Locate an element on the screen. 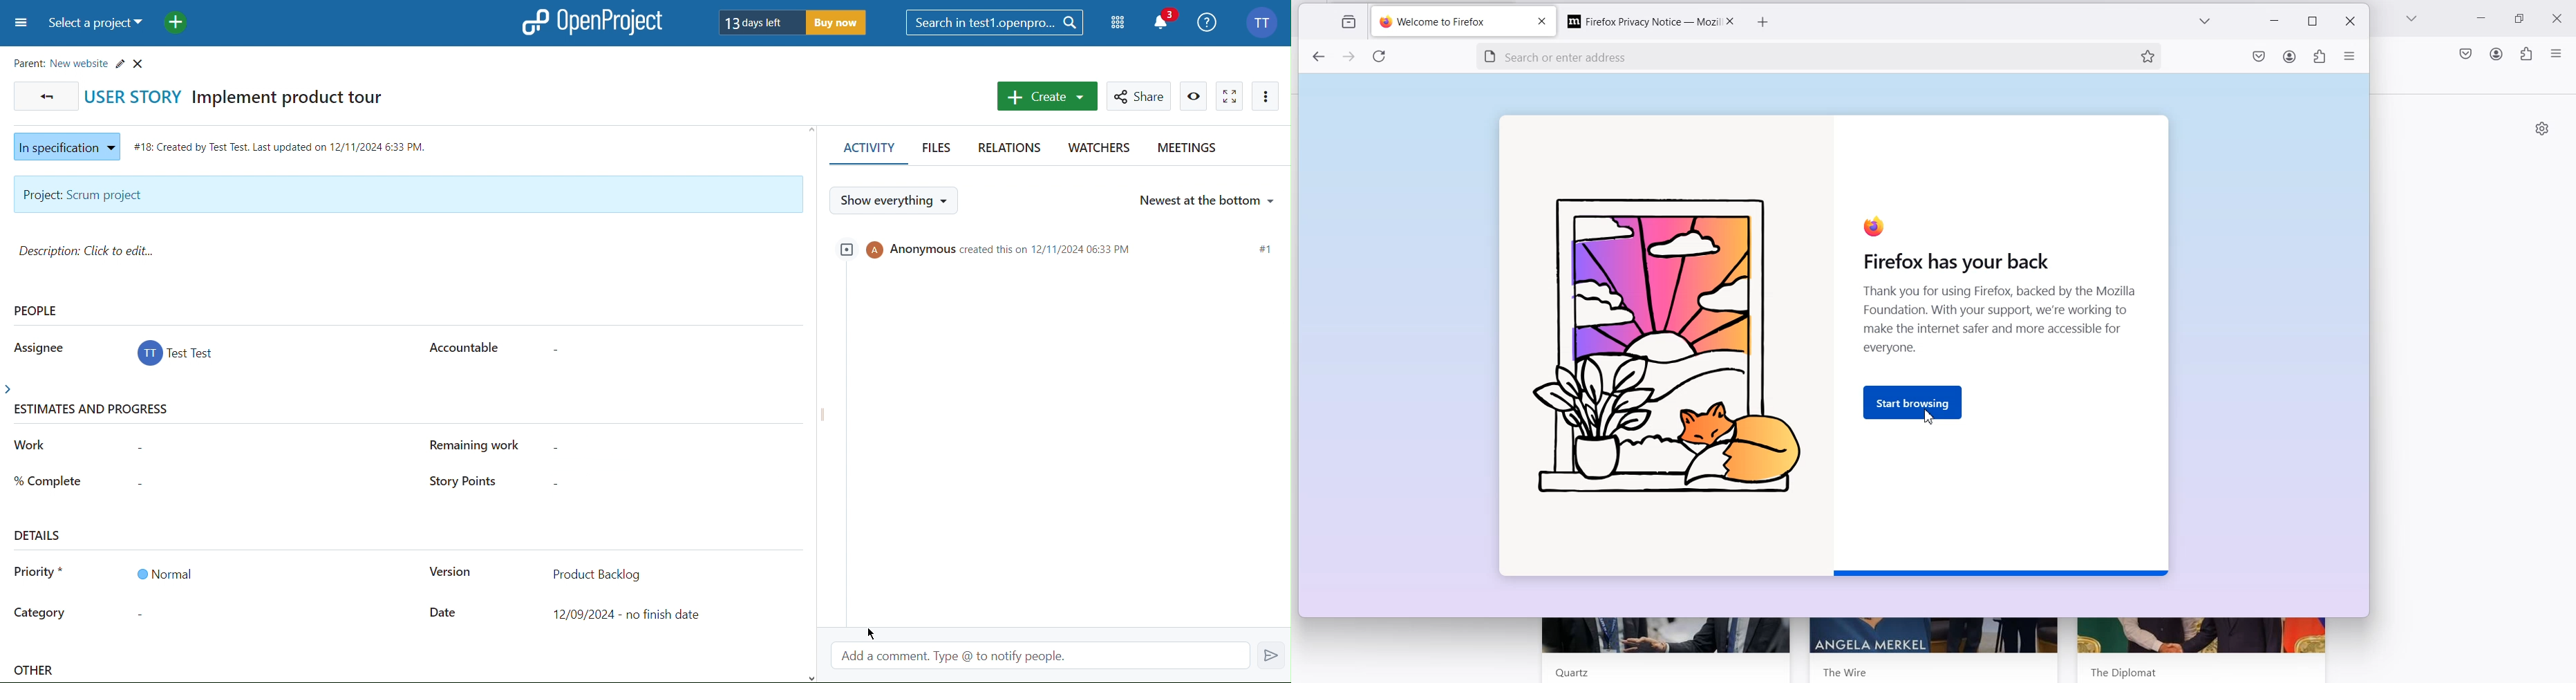  next page is located at coordinates (1350, 58).